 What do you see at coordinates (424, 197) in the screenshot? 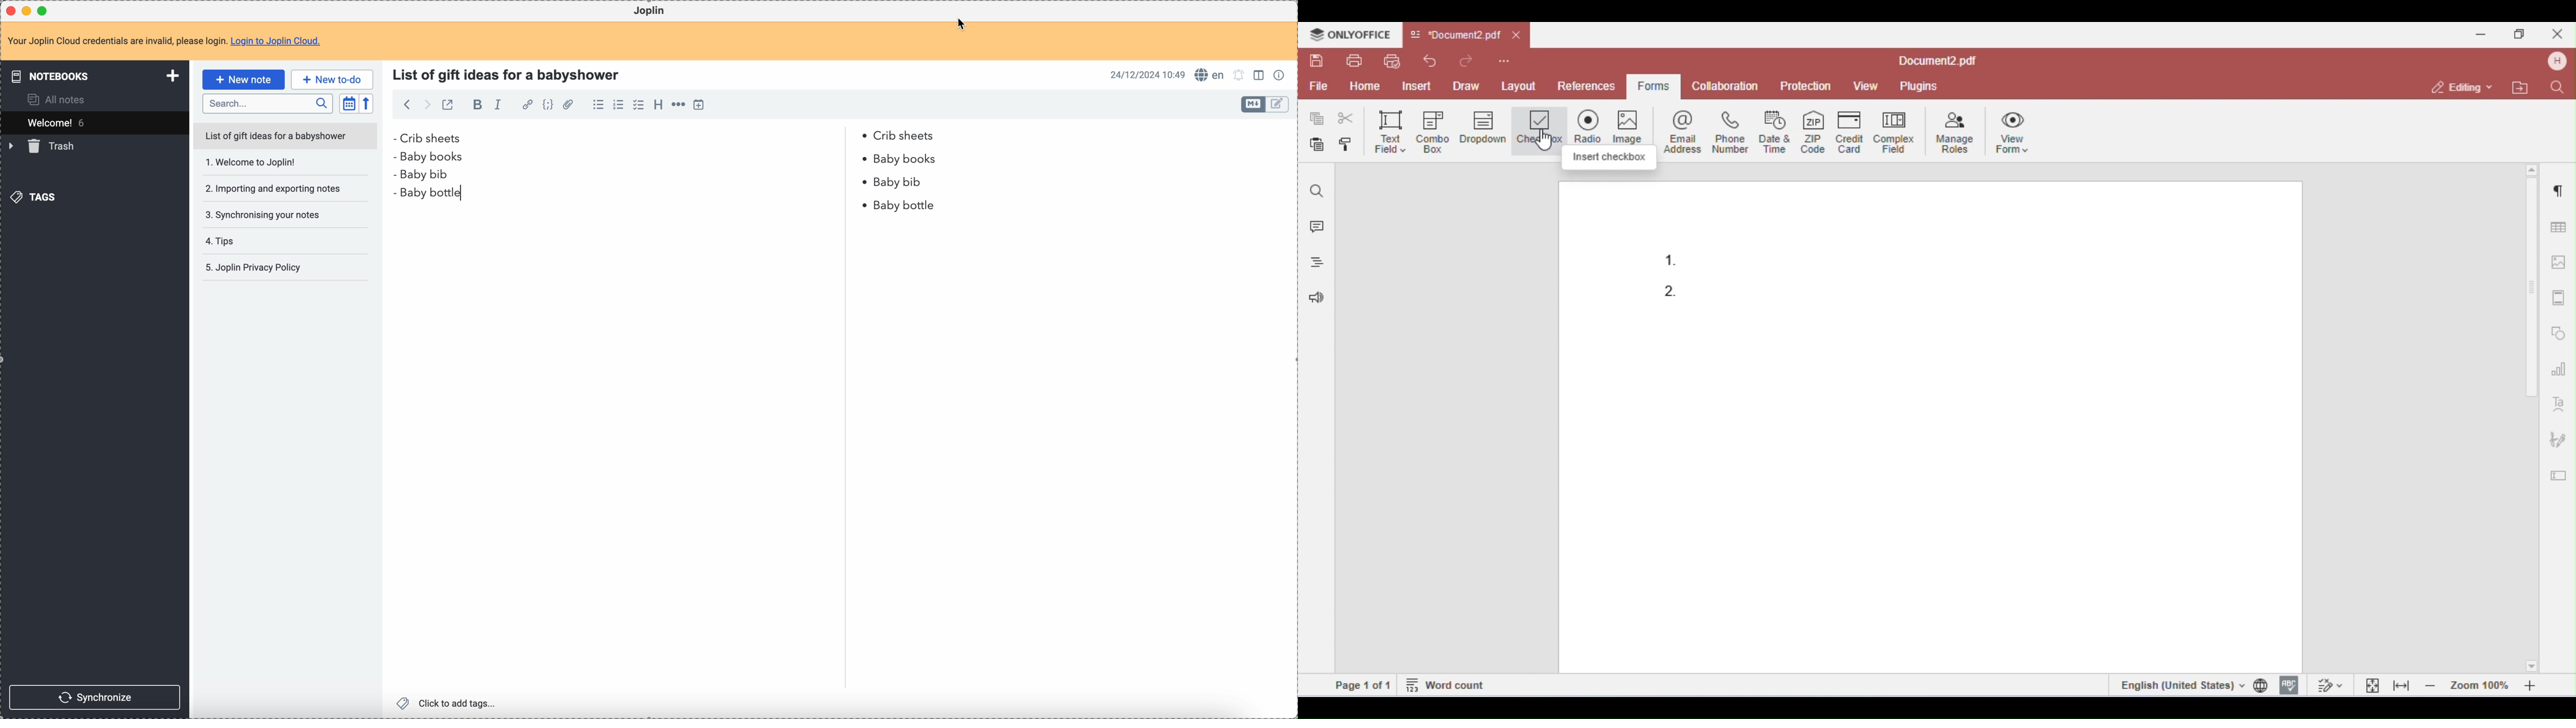
I see `baby bottle` at bounding box center [424, 197].